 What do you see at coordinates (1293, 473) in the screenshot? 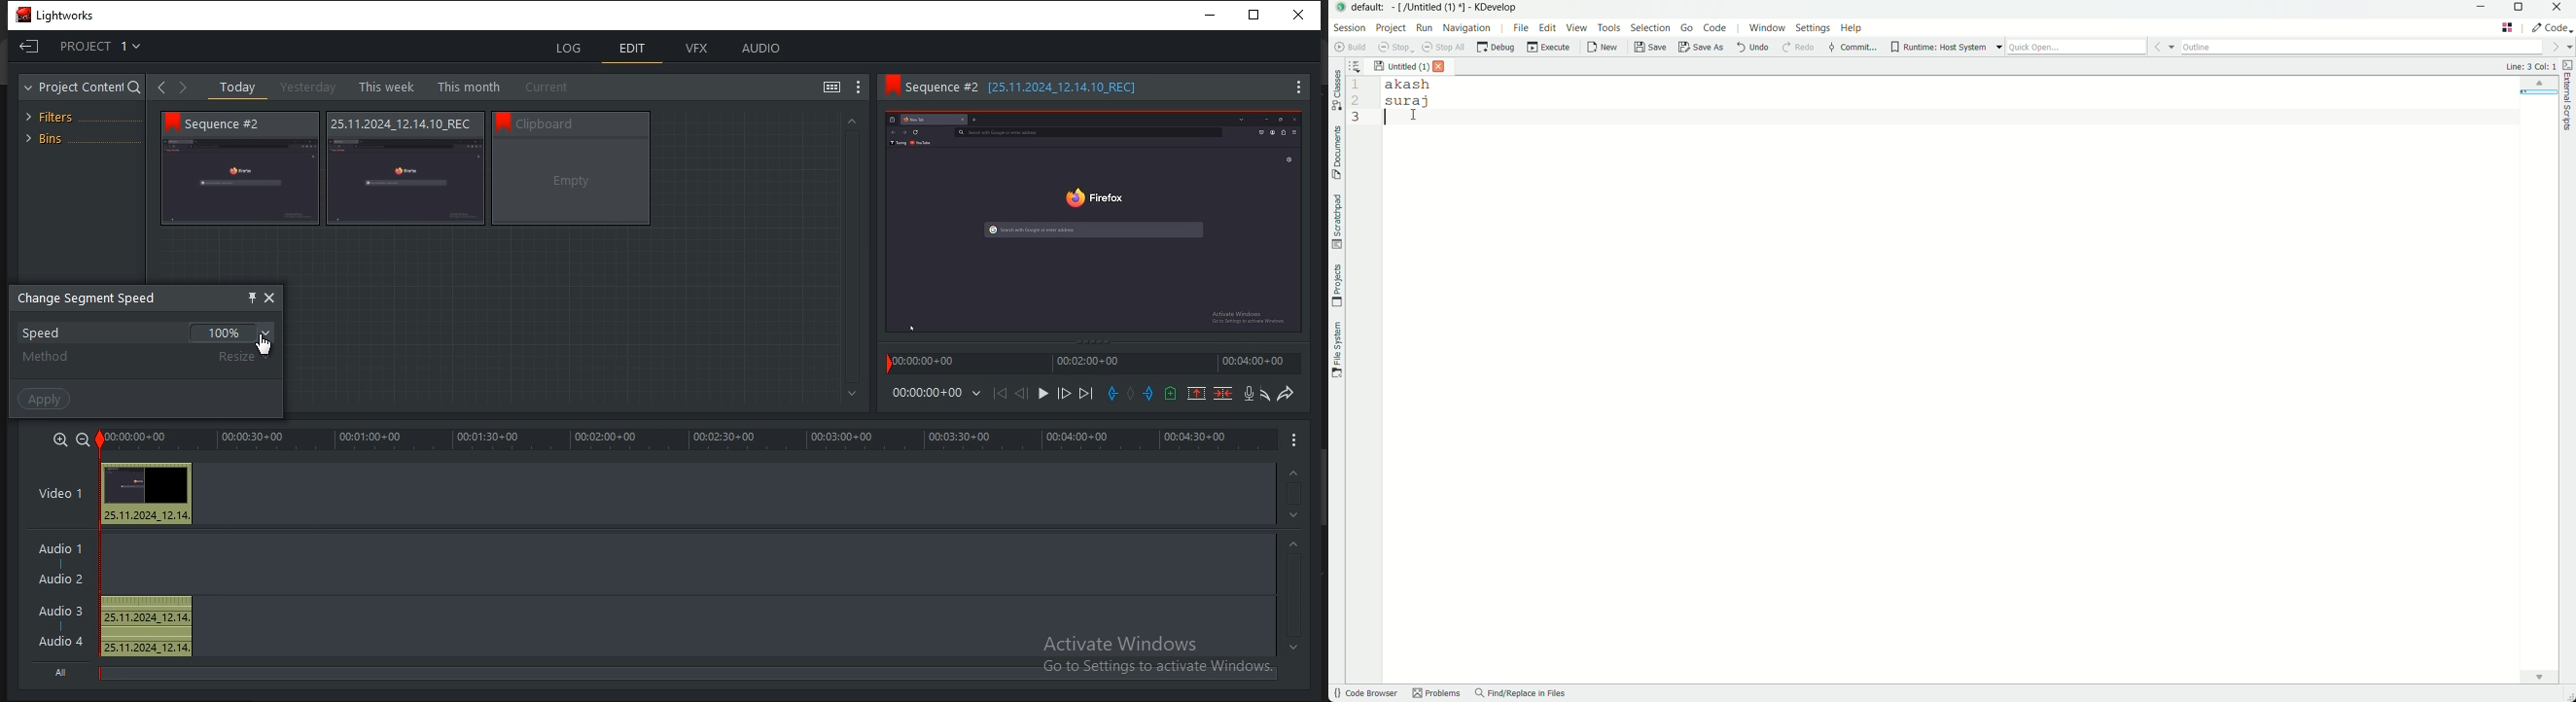
I see `timeline navigation up arrow` at bounding box center [1293, 473].